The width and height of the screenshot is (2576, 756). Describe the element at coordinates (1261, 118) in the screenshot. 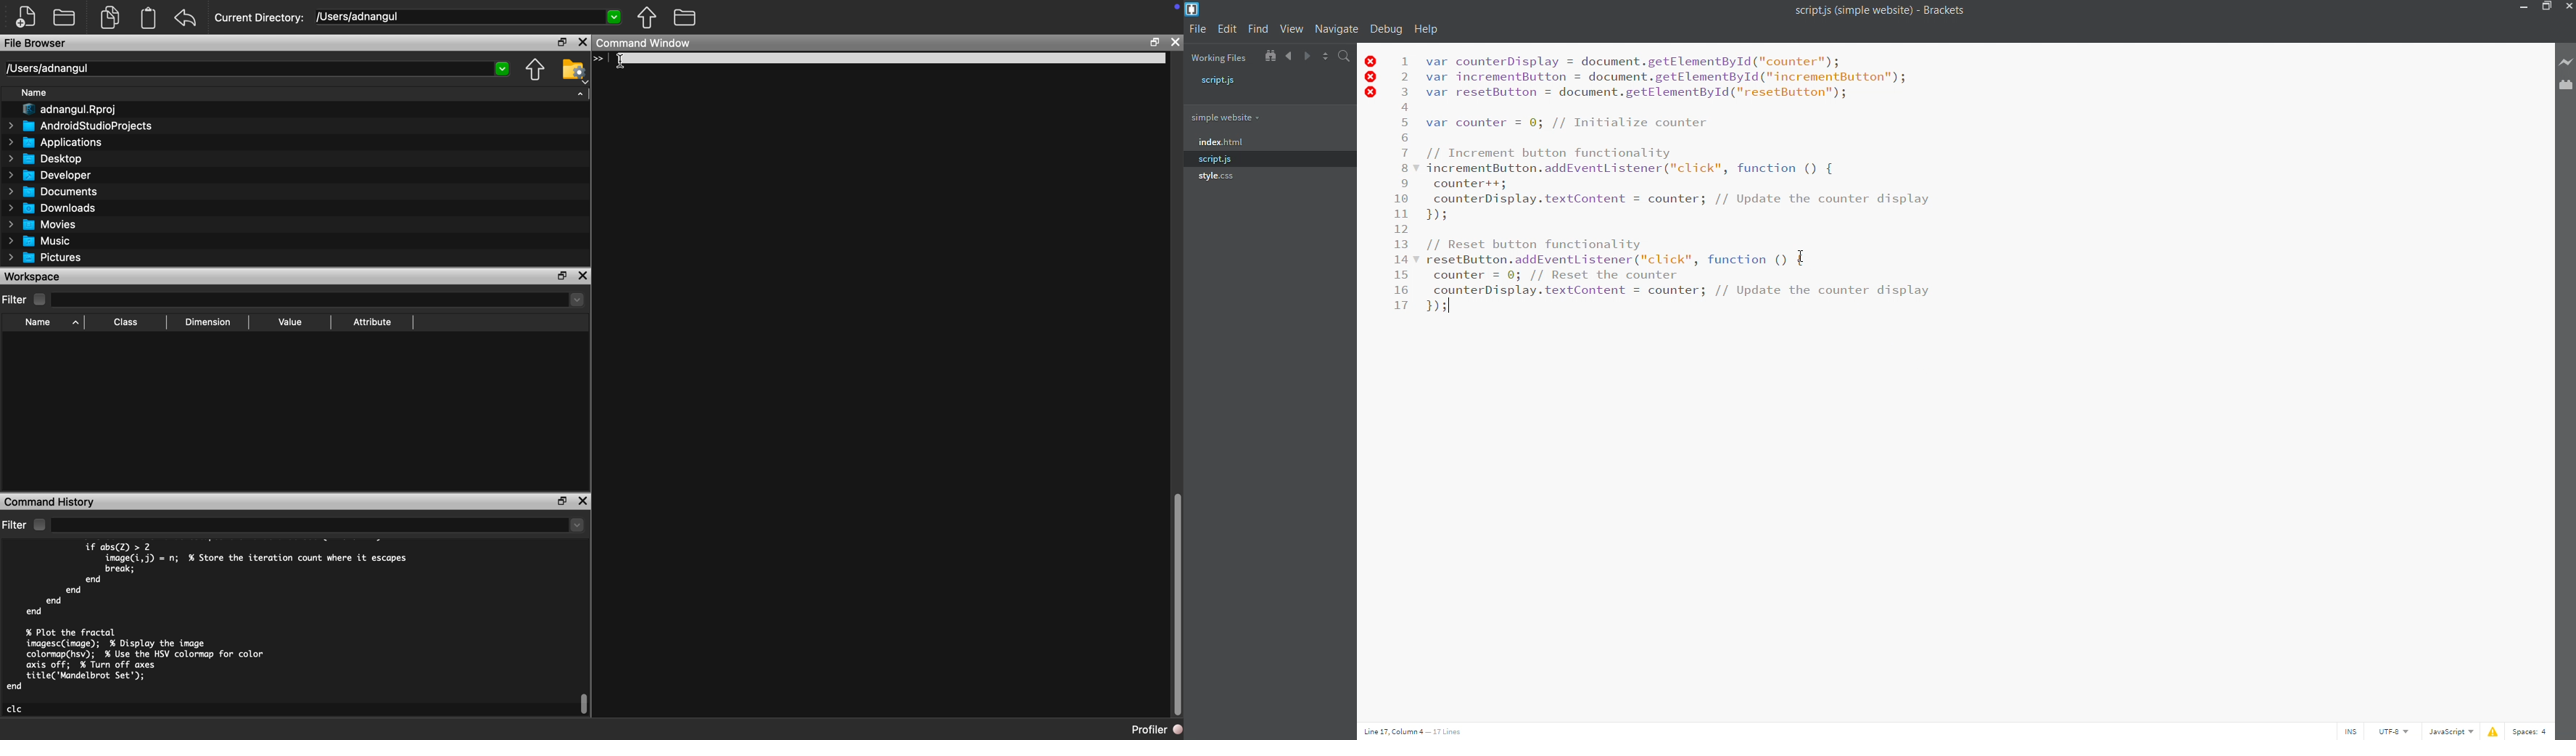

I see `folder name` at that location.